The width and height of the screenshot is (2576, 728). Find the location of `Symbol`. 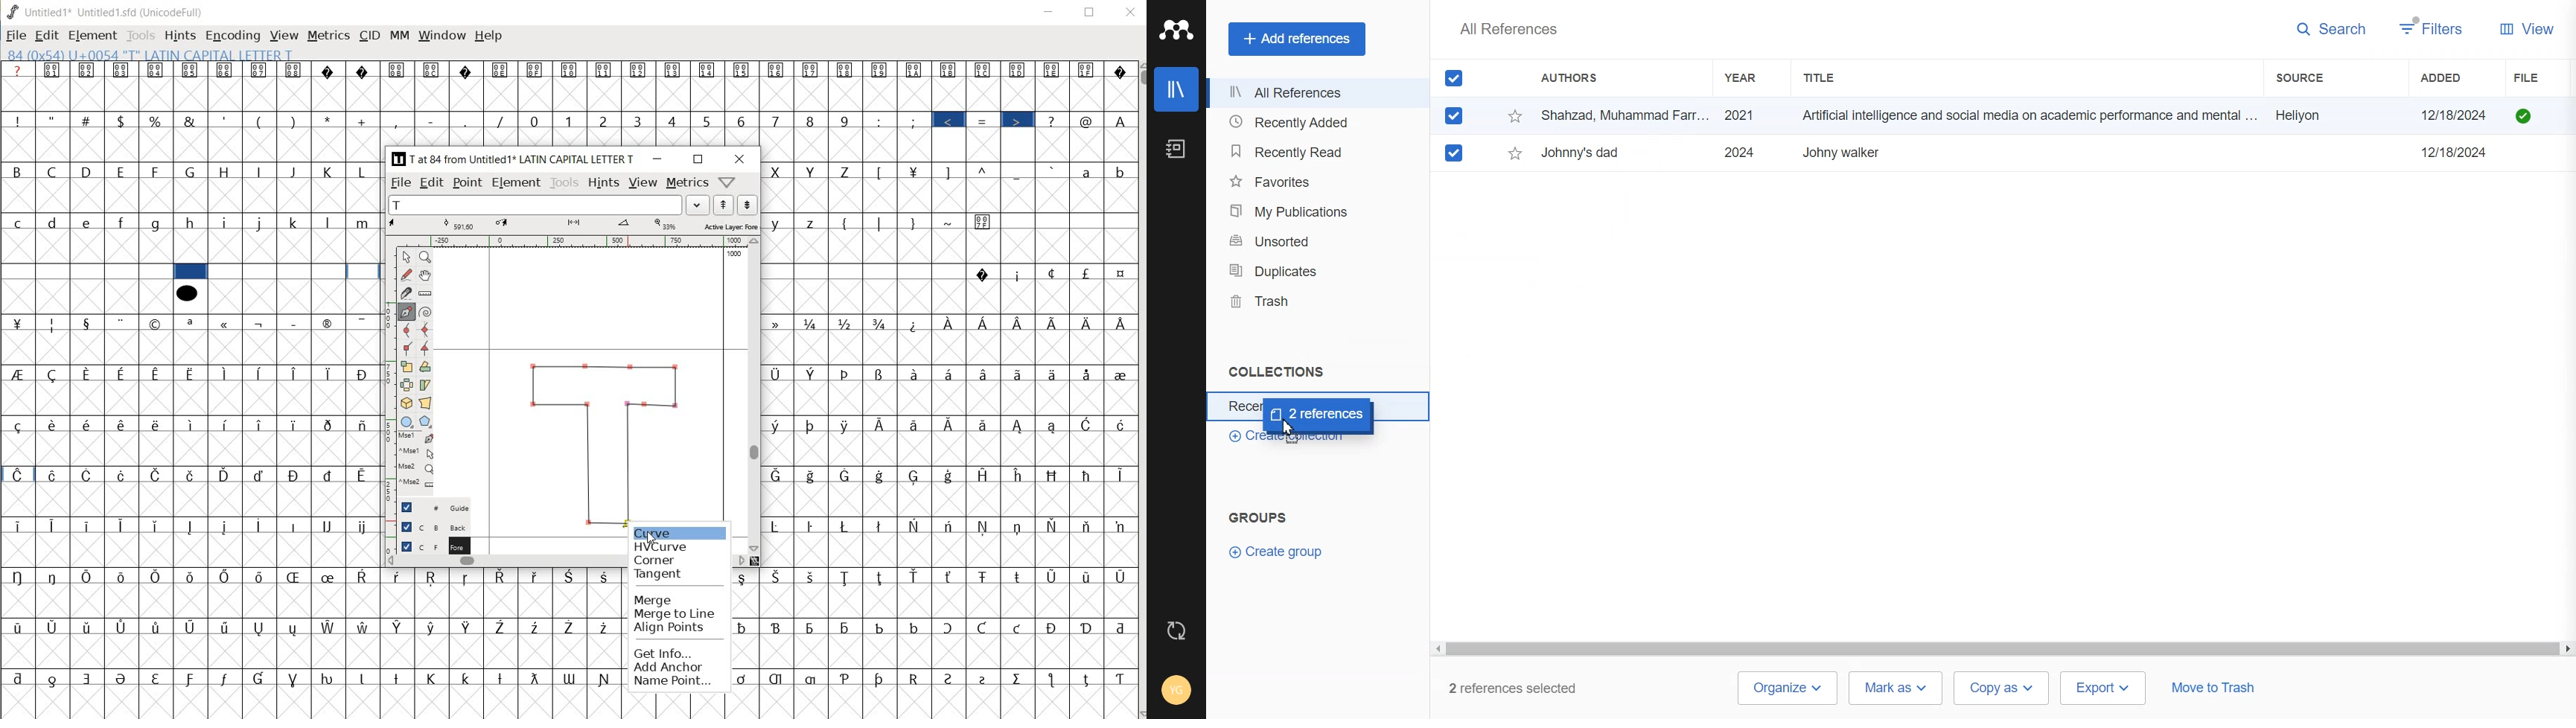

Symbol is located at coordinates (122, 474).